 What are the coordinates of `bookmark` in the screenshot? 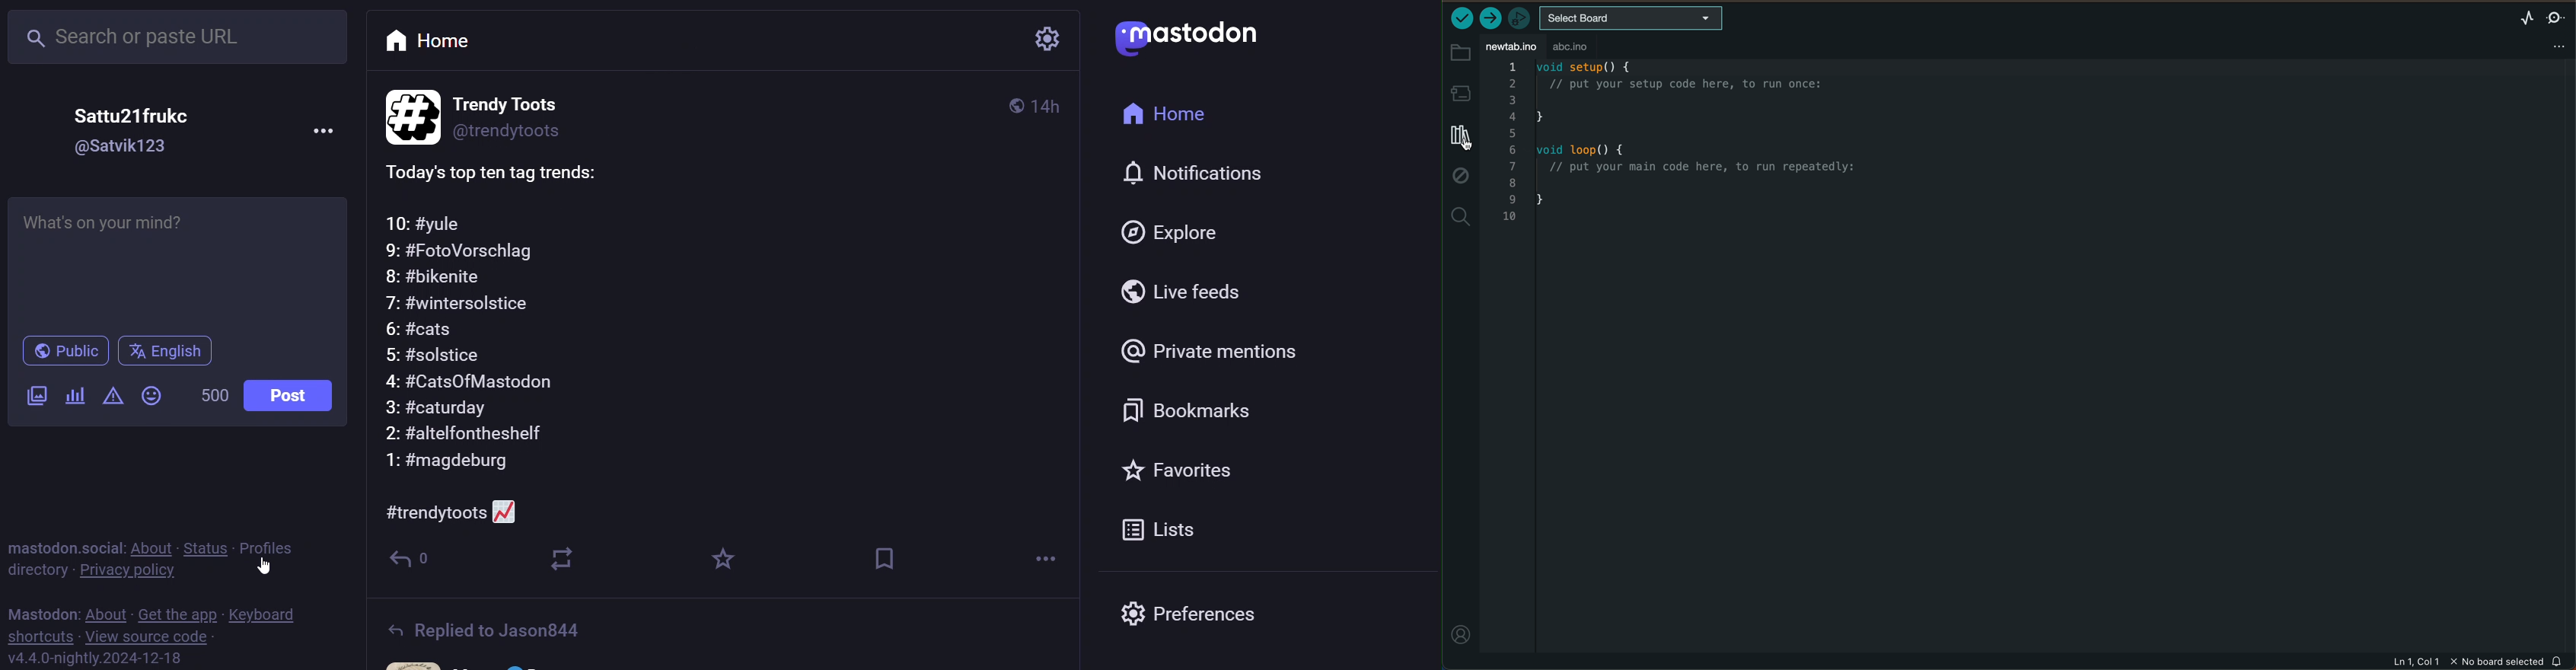 It's located at (1195, 413).